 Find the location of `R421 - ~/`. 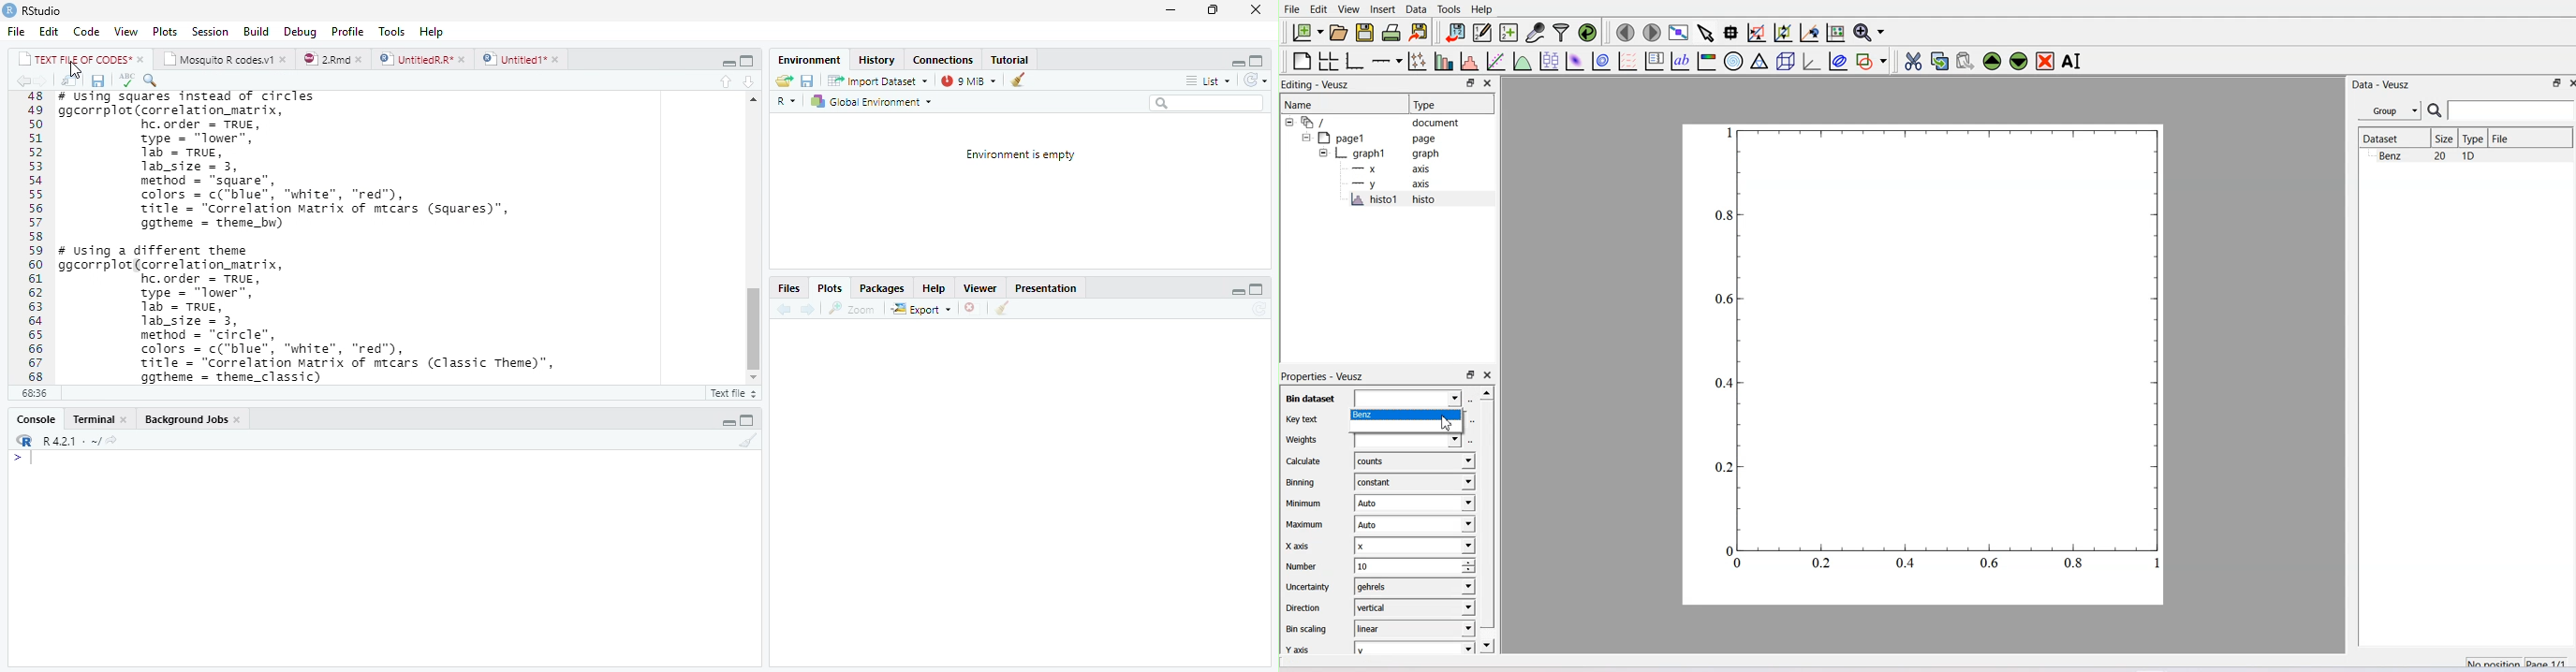

R421 - ~/ is located at coordinates (81, 441).